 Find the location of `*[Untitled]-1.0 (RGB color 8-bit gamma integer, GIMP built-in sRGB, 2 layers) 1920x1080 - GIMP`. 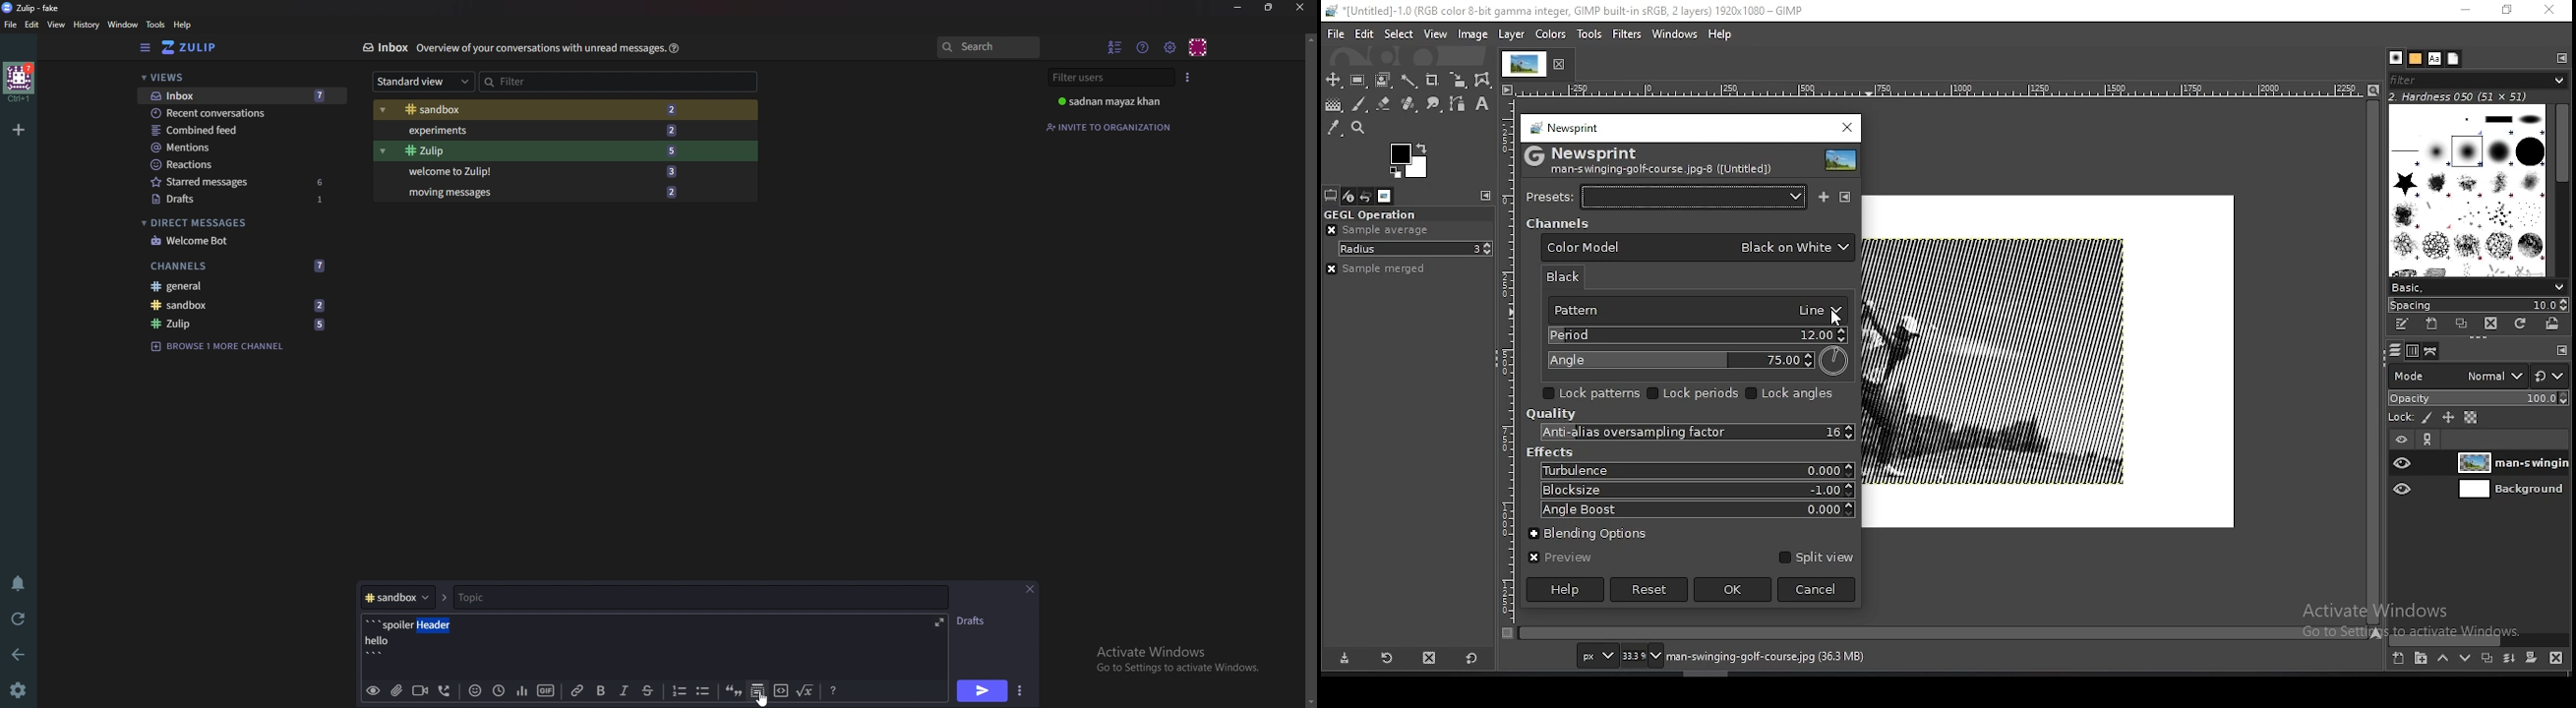

*[Untitled]-1.0 (RGB color 8-bit gamma integer, GIMP built-in sRGB, 2 layers) 1920x1080 - GIMP is located at coordinates (1581, 11).